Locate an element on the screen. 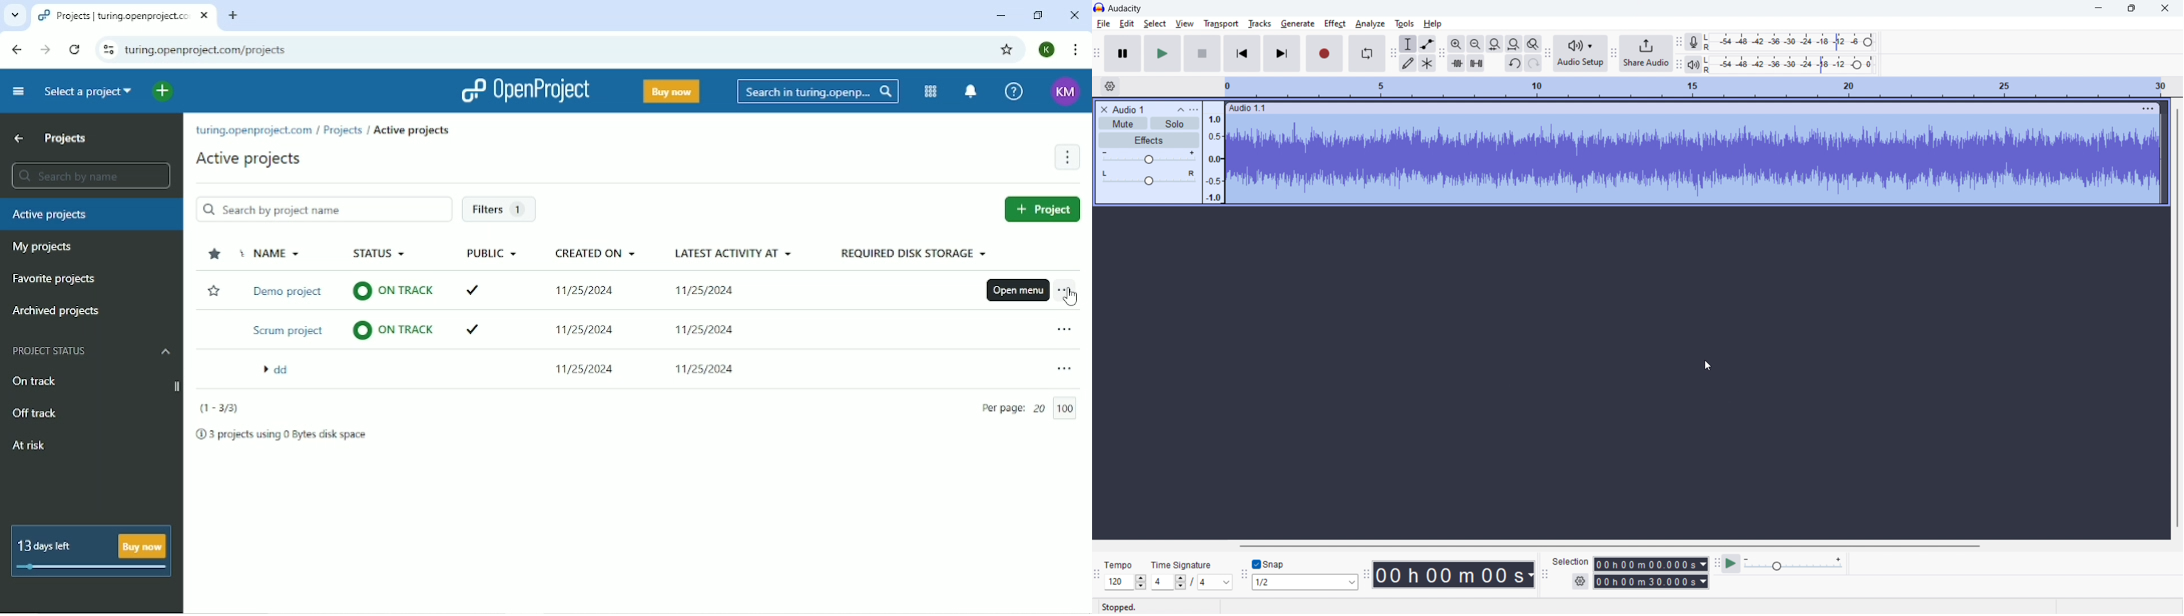  vertical scrollbar is located at coordinates (2178, 317).